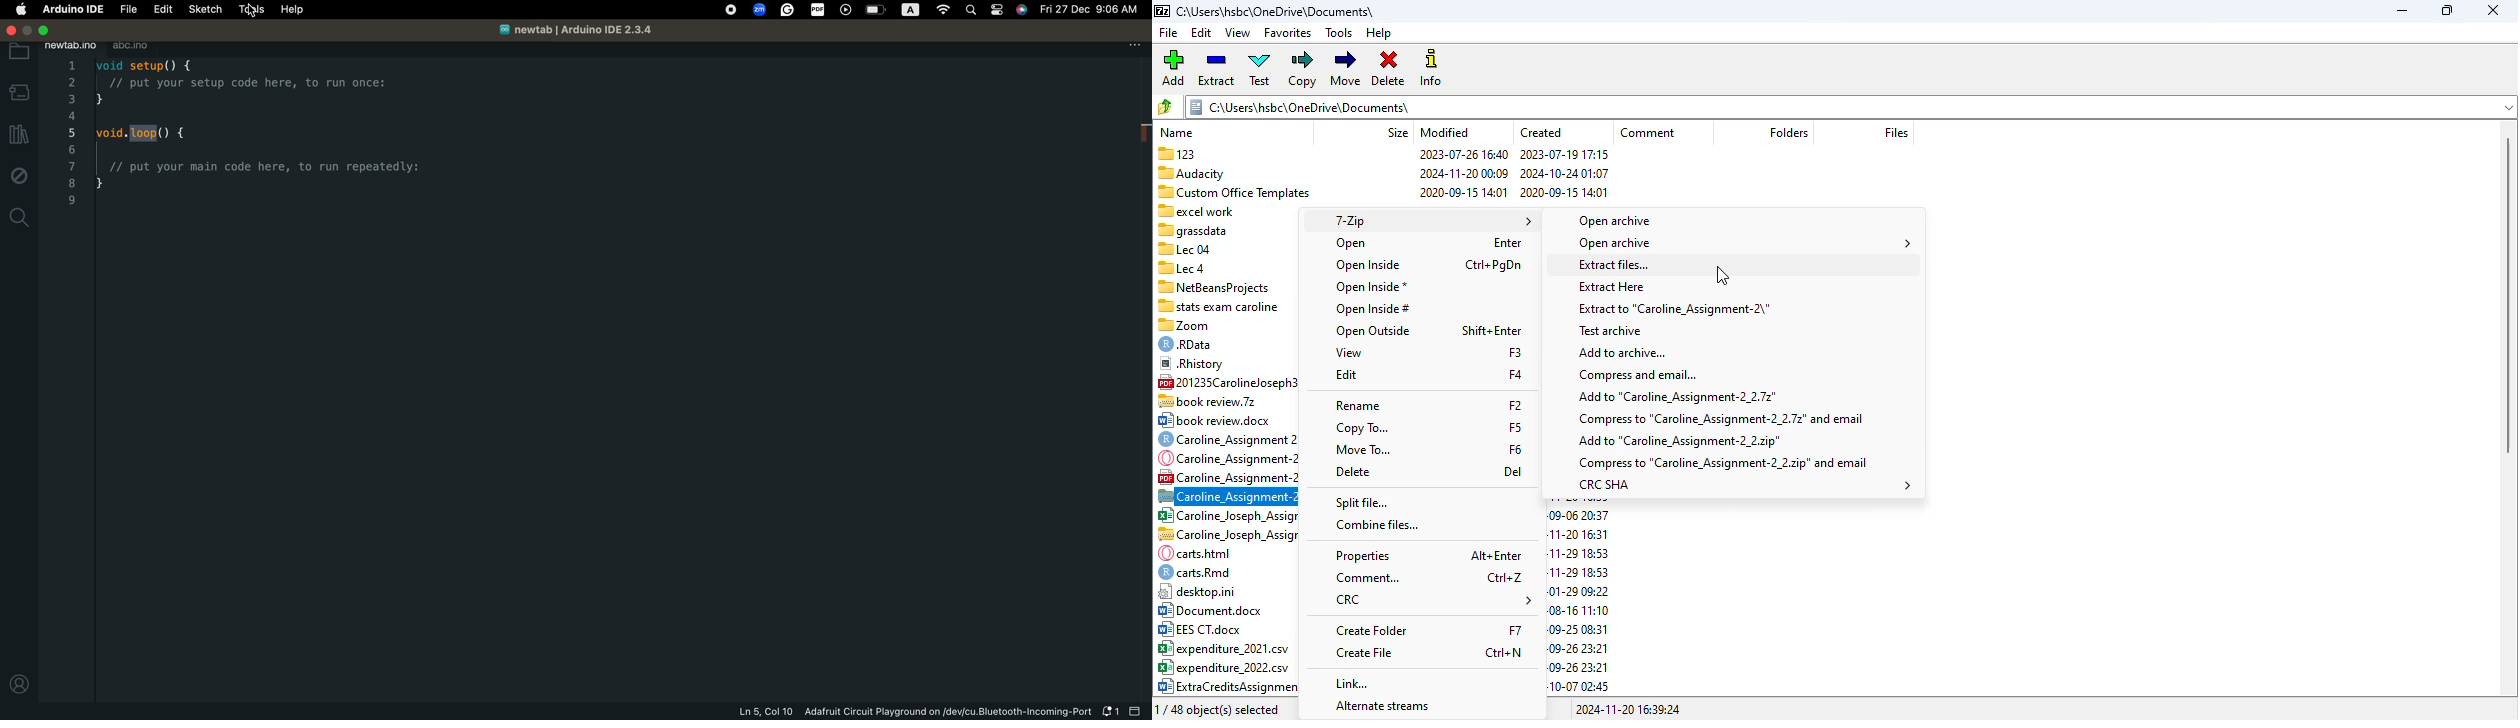  What do you see at coordinates (1228, 477) in the screenshot?
I see `&& Caroline Assignment-2.... 196542 2023-10-06 15:41 2023-10-06 15:41` at bounding box center [1228, 477].